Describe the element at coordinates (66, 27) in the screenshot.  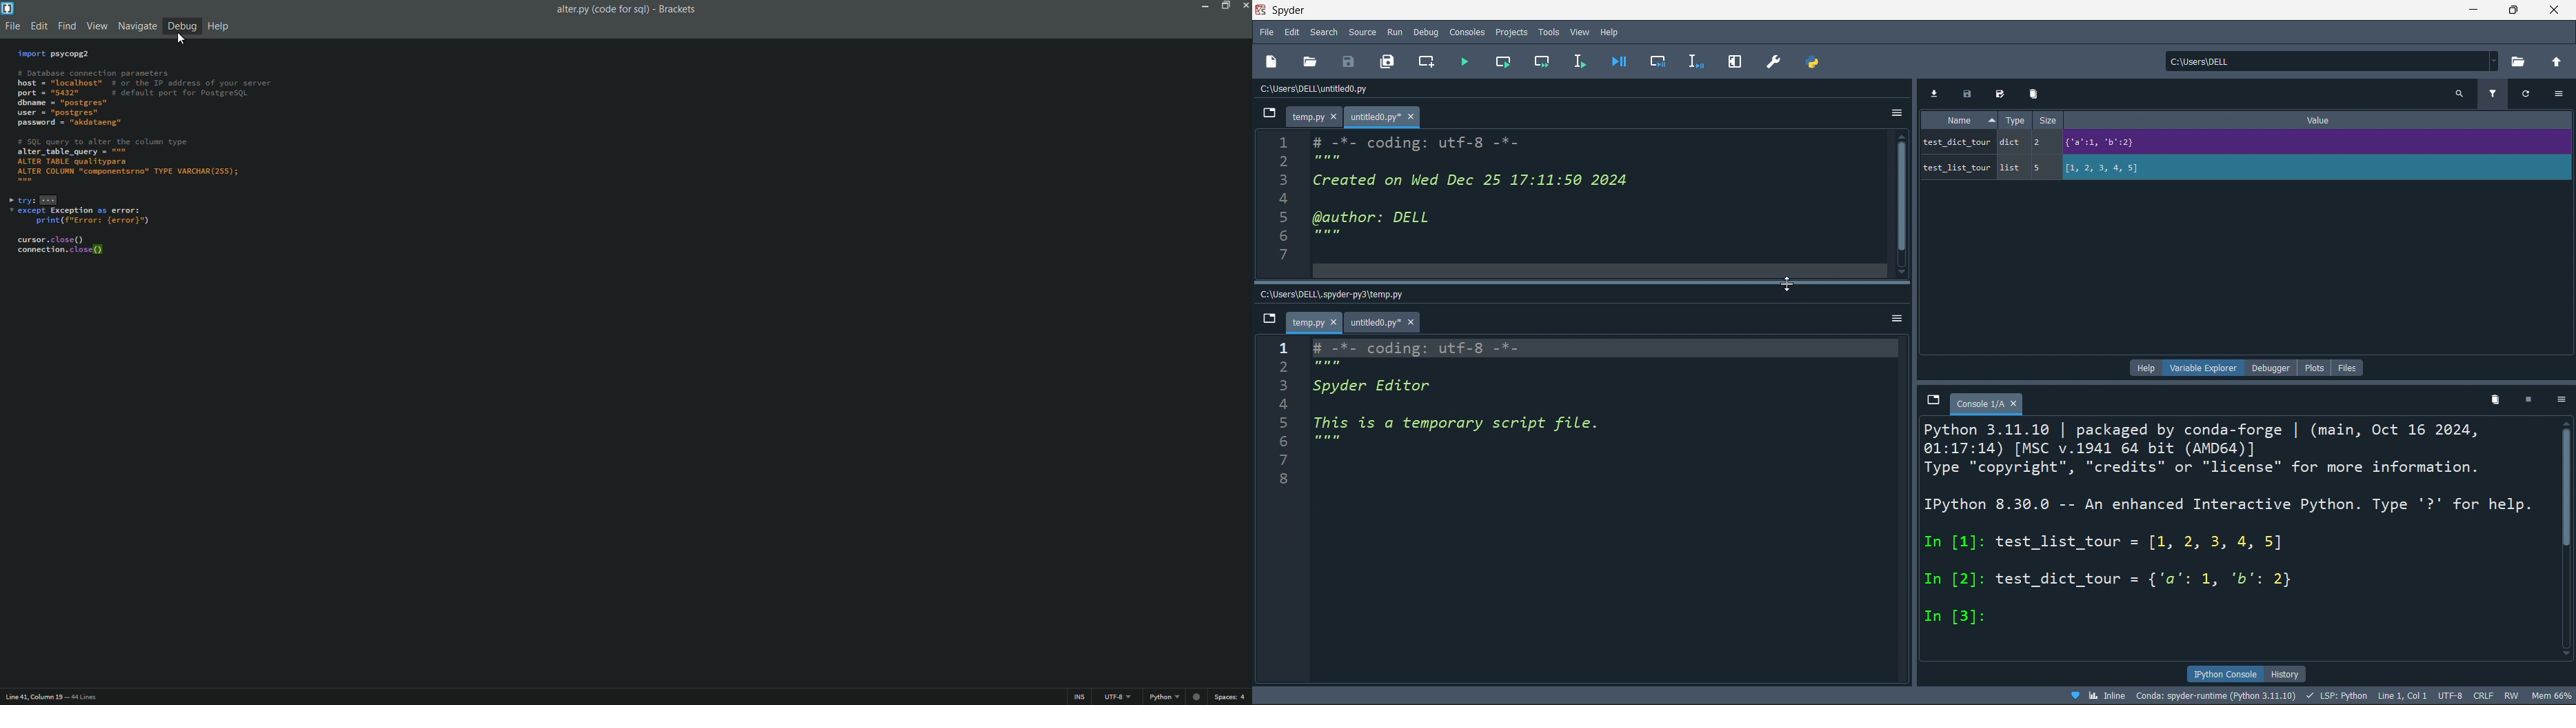
I see `Find menu` at that location.